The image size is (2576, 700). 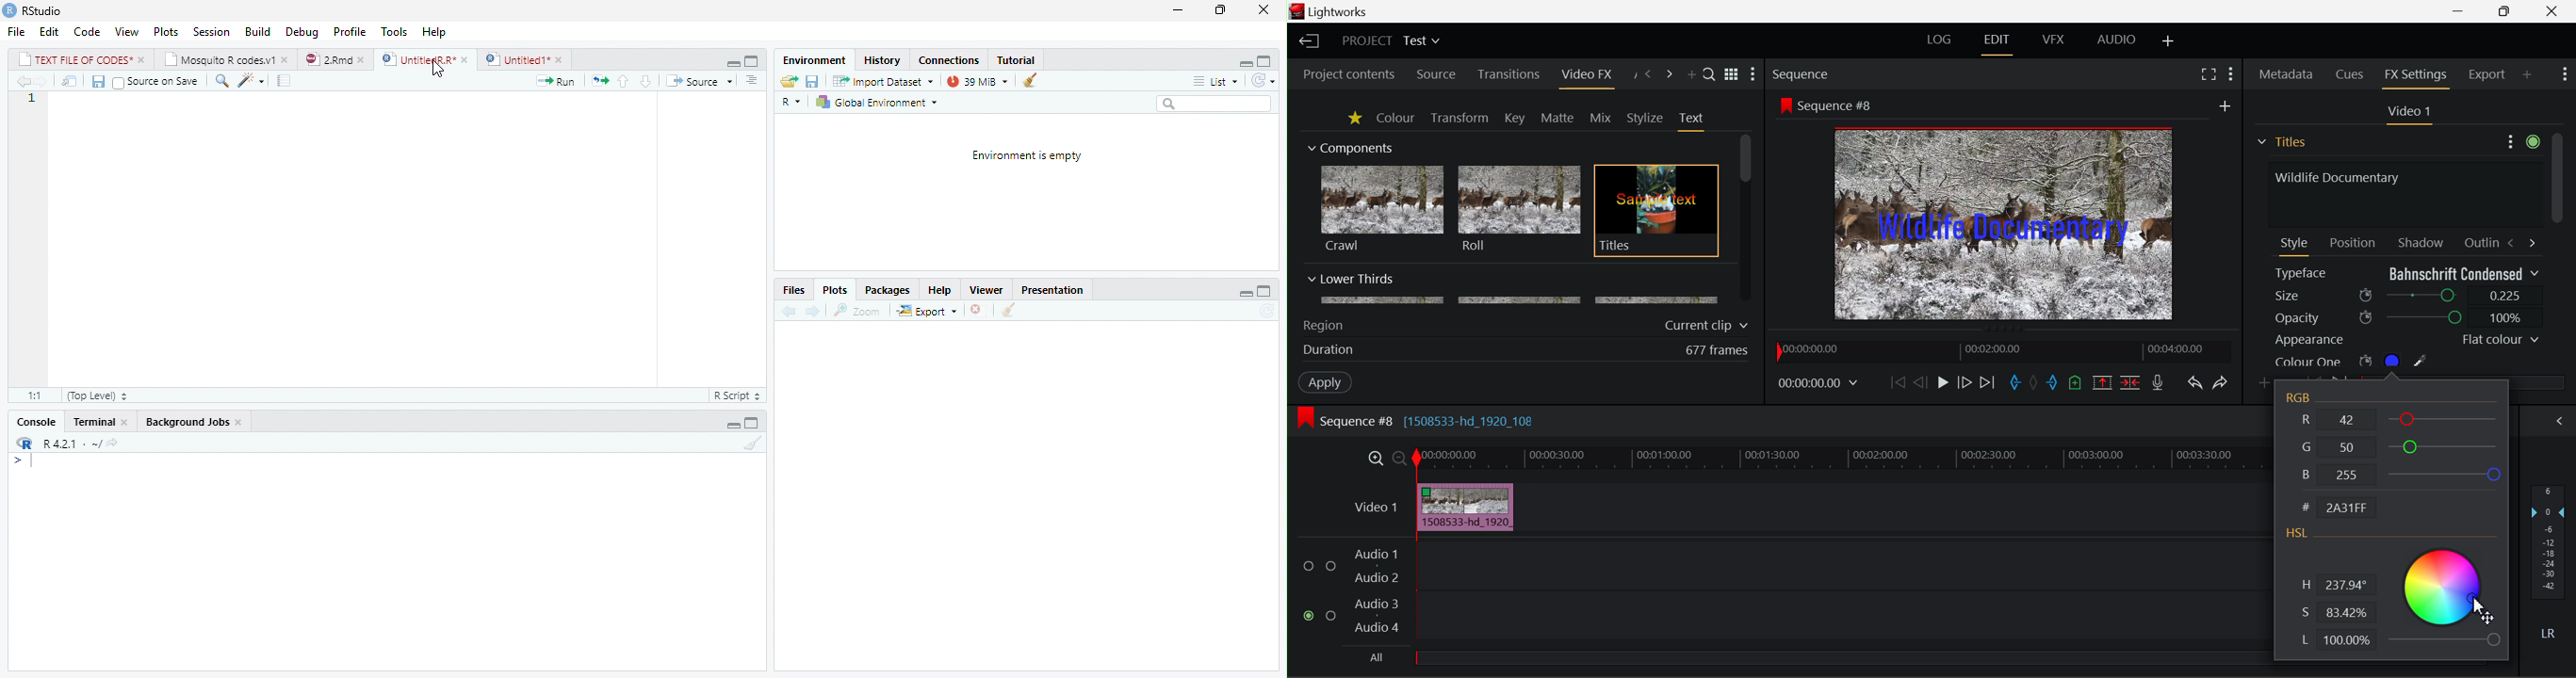 I want to click on Zoom, so click(x=858, y=309).